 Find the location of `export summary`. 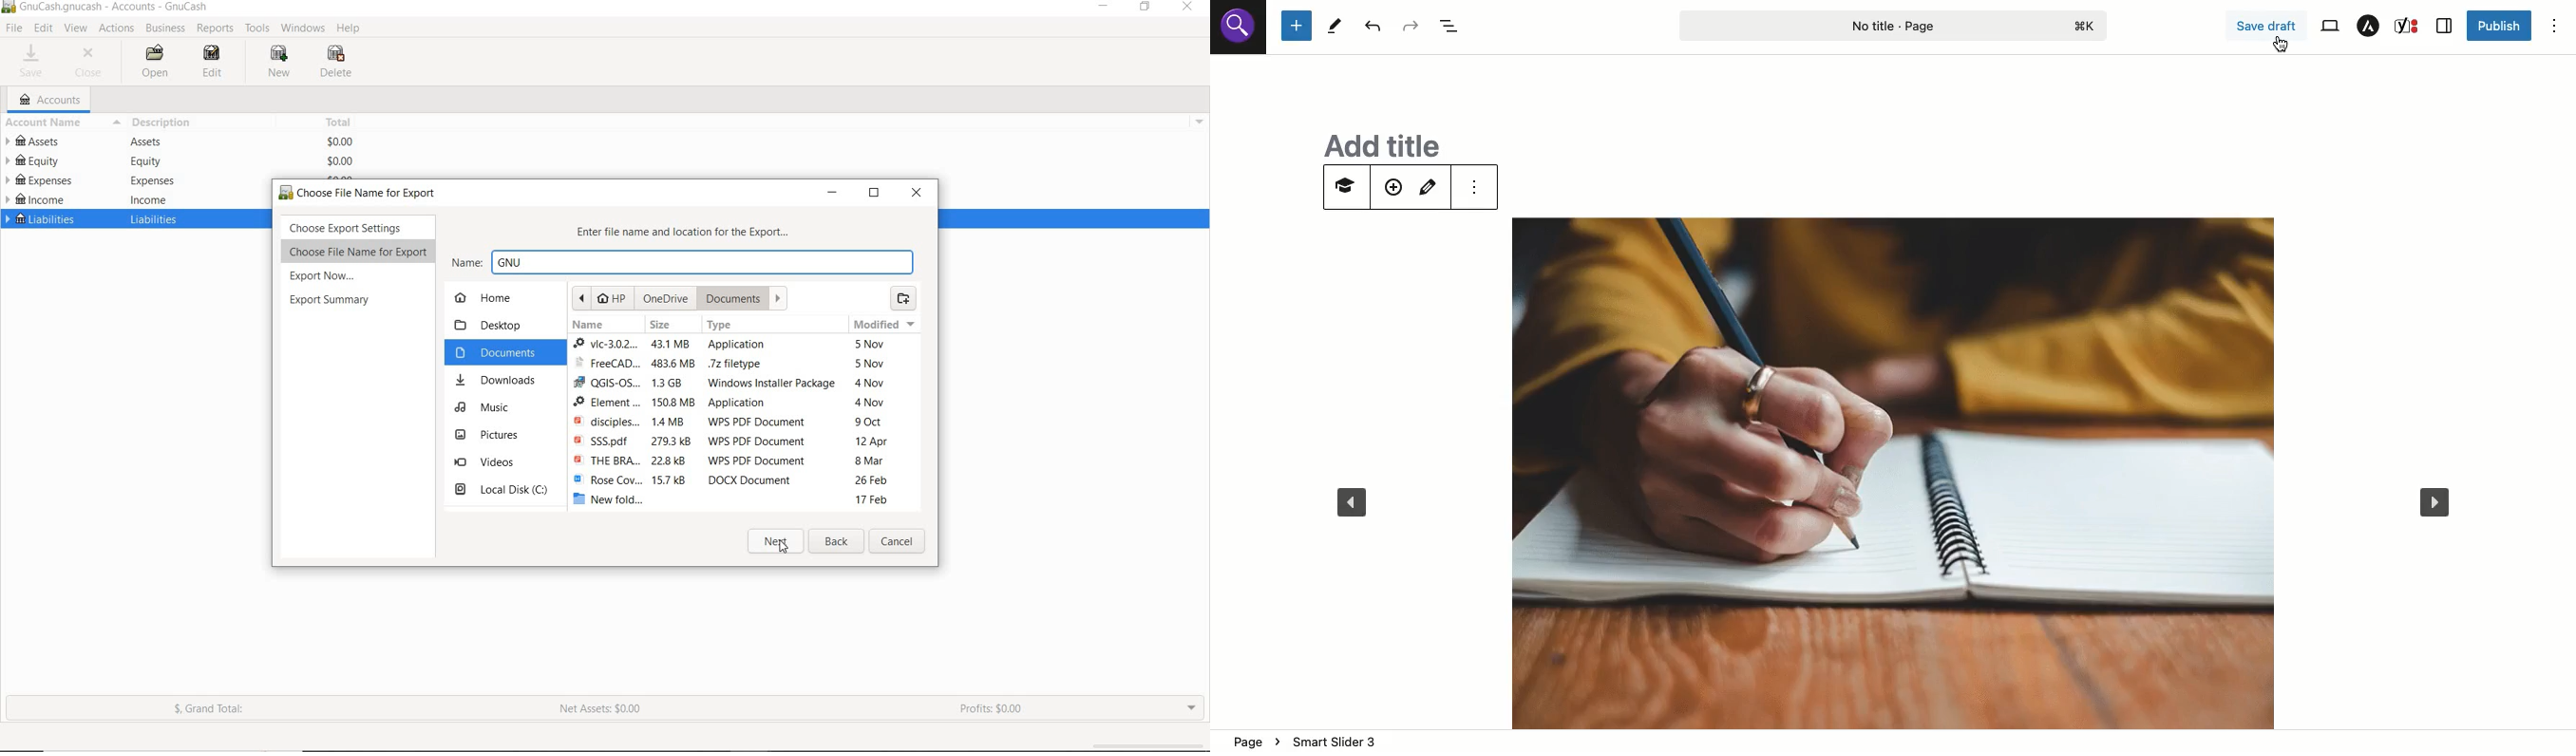

export summary is located at coordinates (330, 301).